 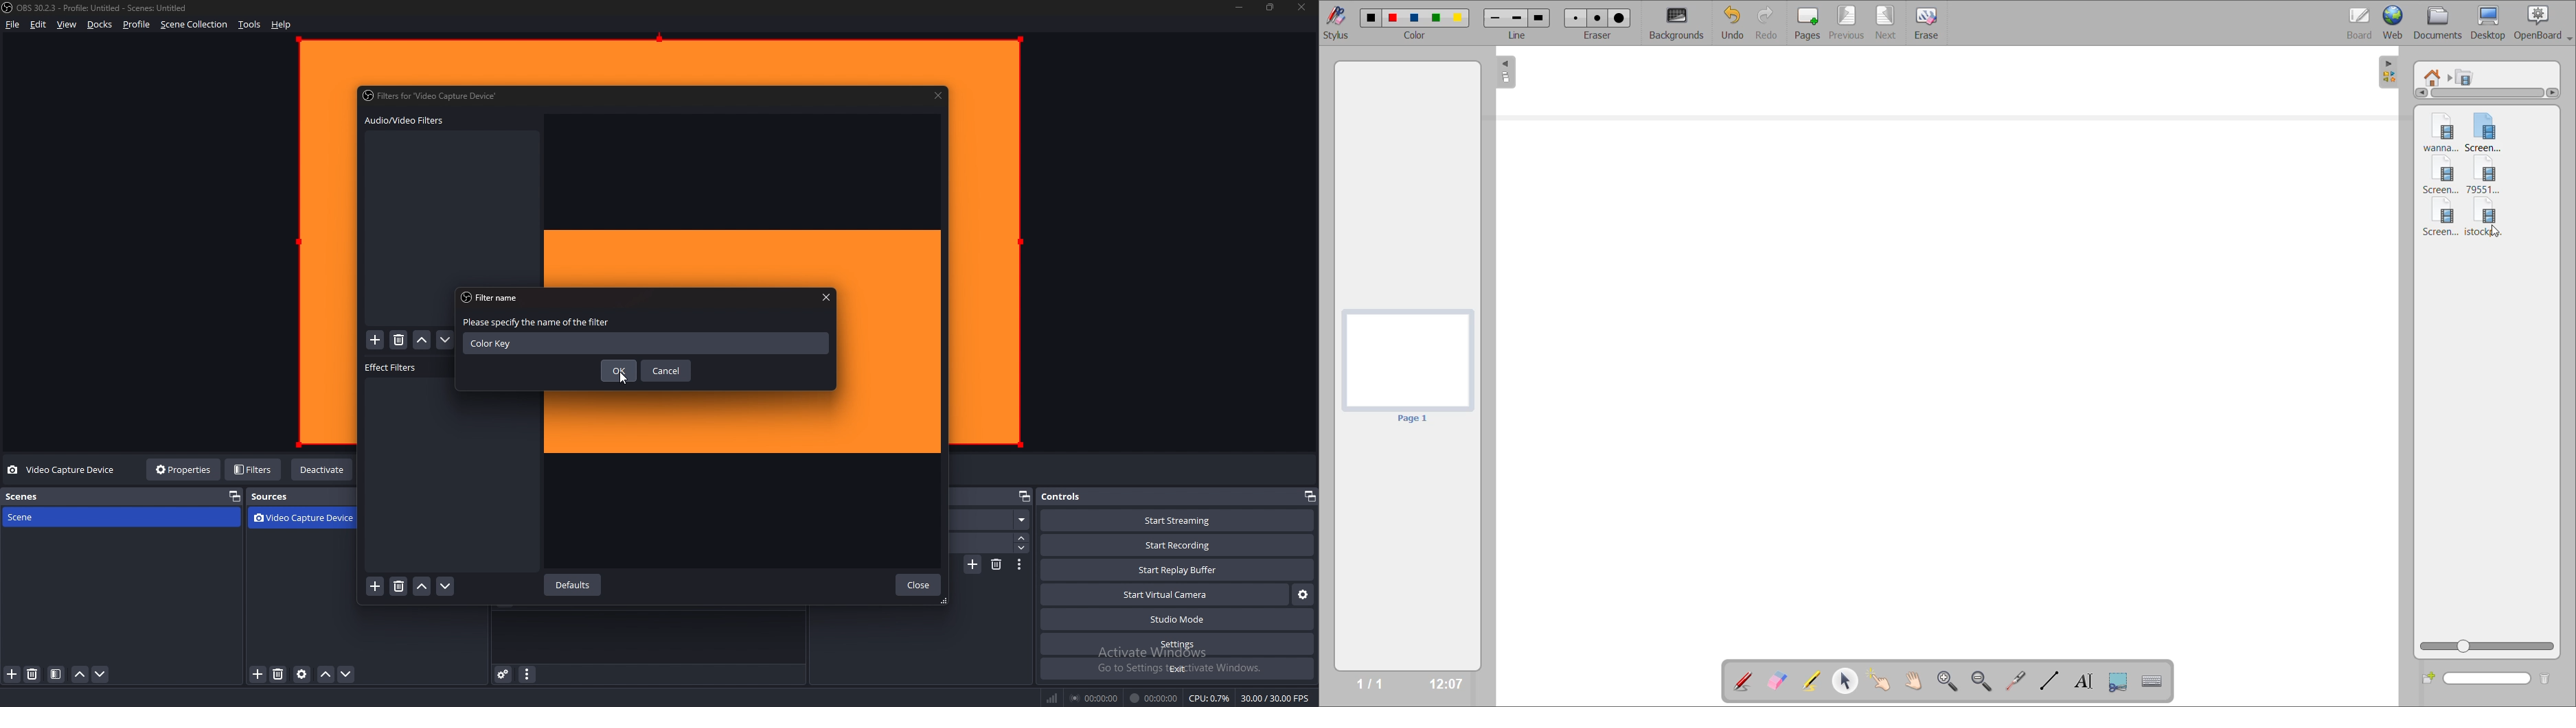 I want to click on remove scene, so click(x=34, y=675).